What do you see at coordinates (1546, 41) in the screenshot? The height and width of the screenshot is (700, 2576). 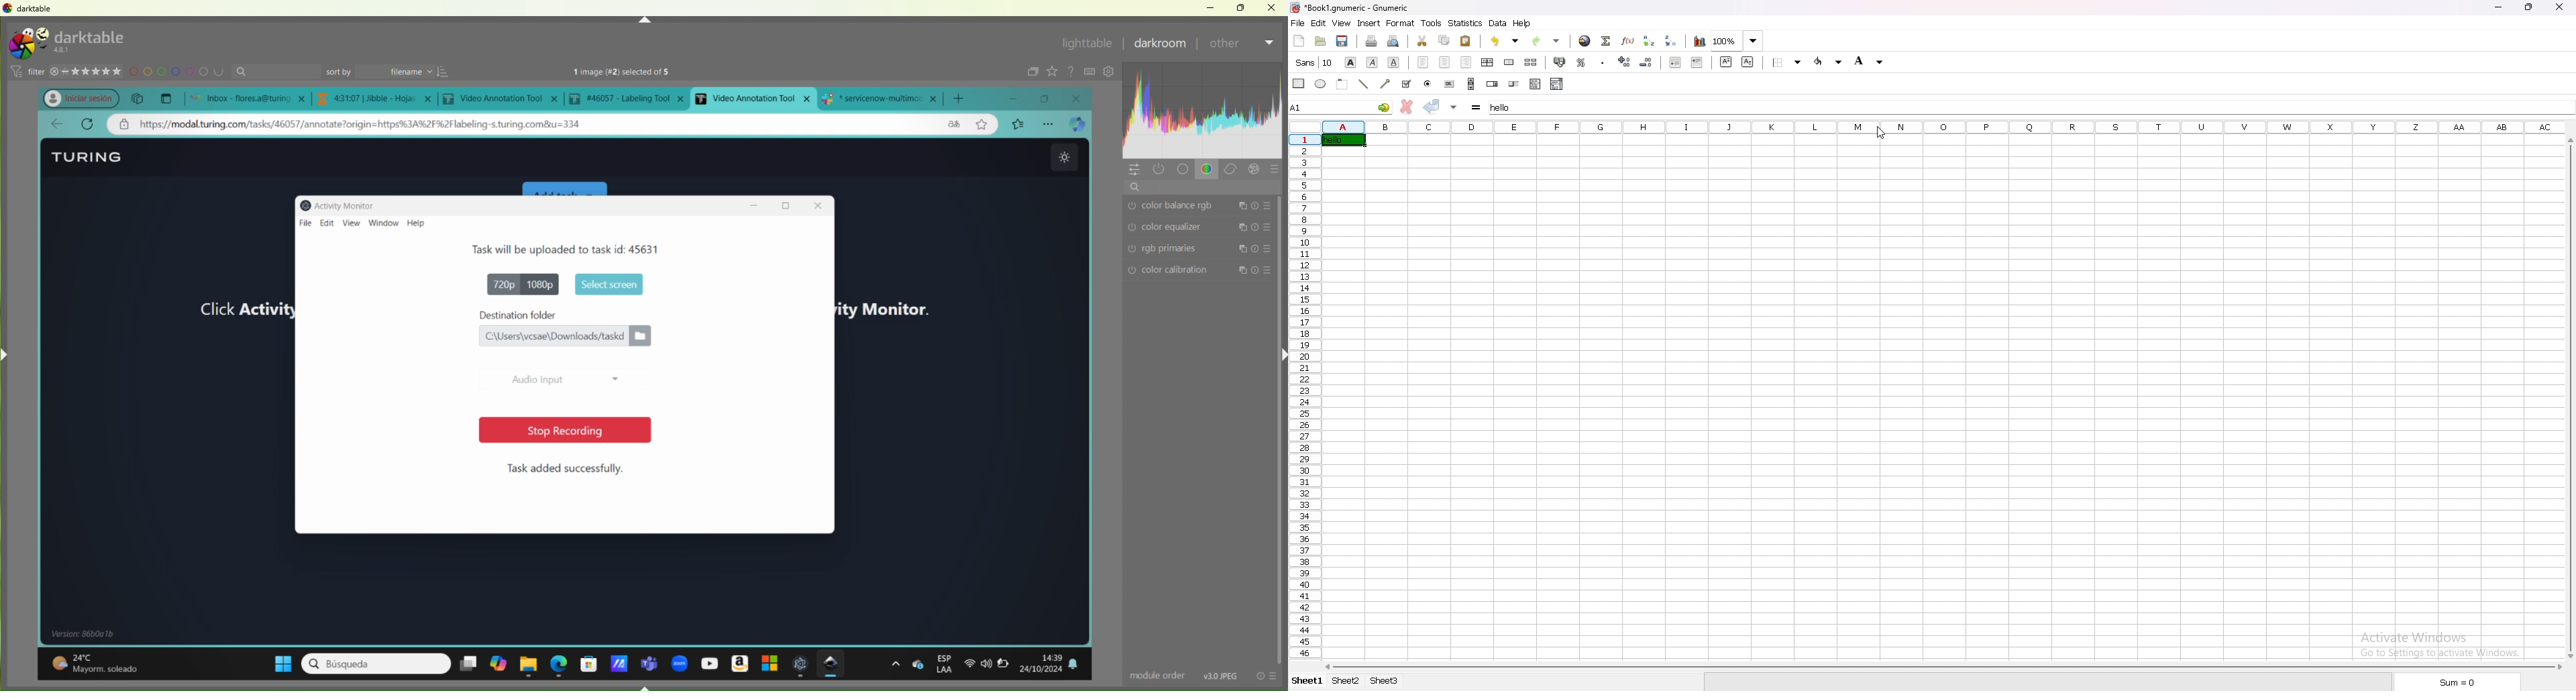 I see `redo` at bounding box center [1546, 41].